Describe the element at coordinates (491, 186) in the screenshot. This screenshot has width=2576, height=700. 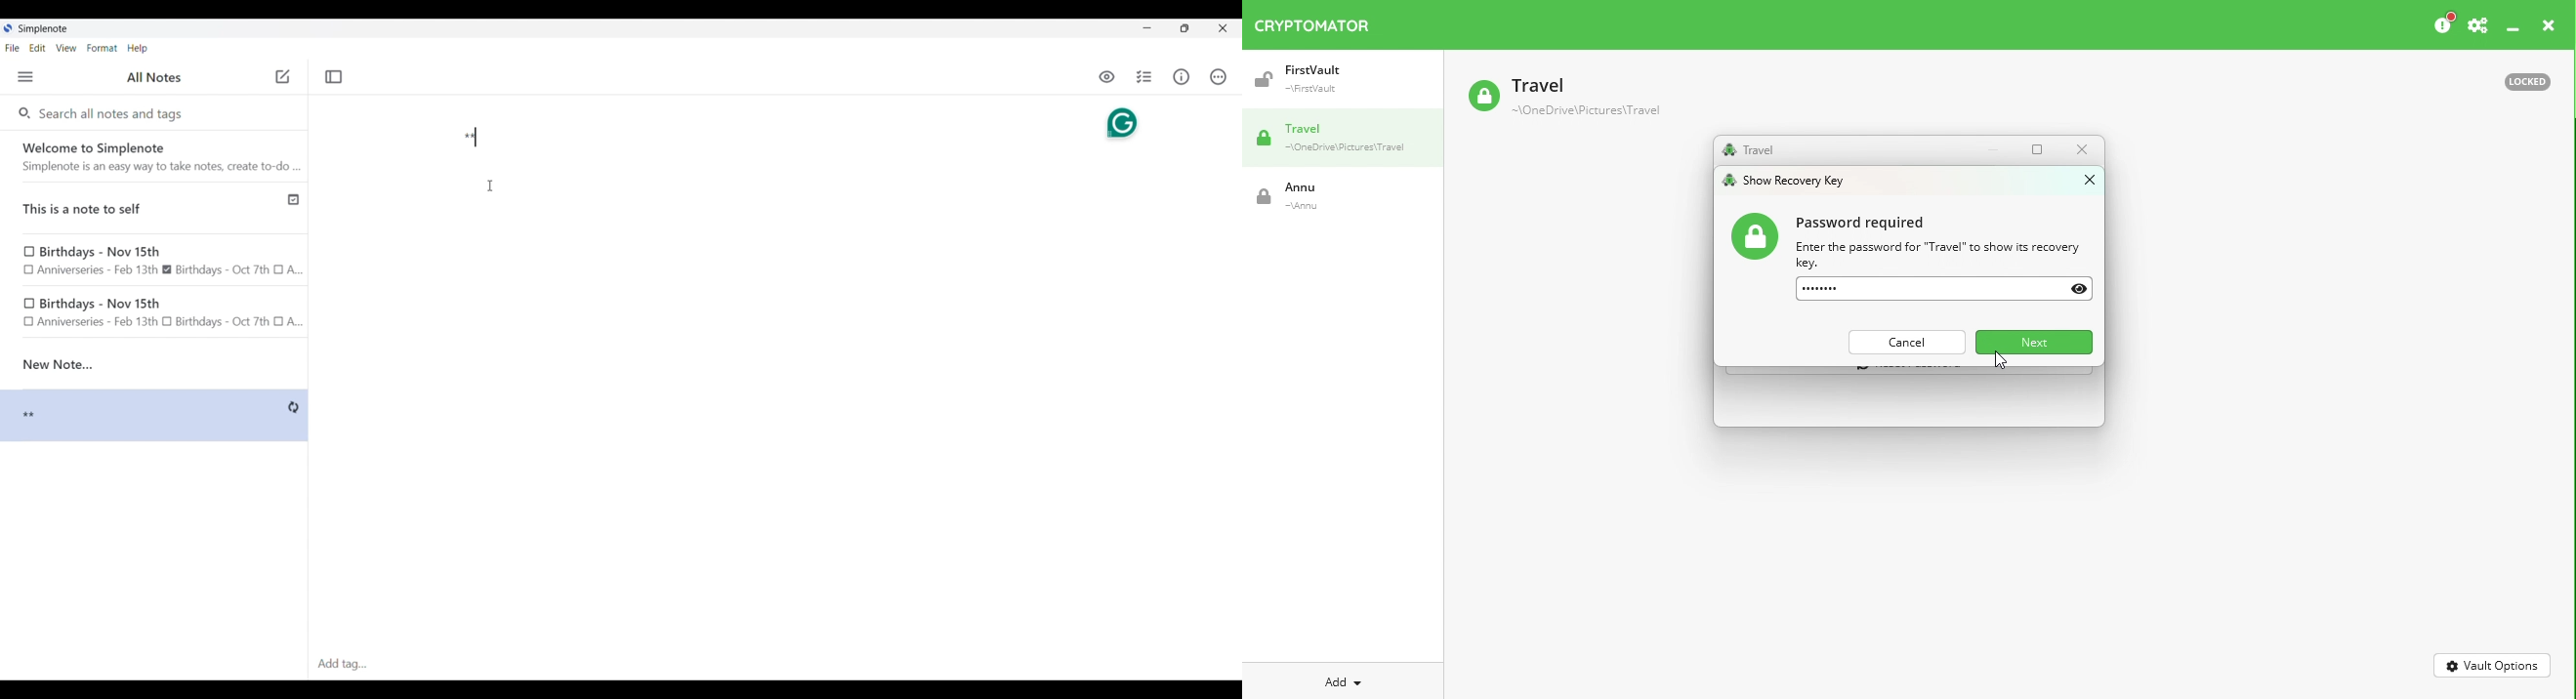
I see `Cursor position unchanged` at that location.